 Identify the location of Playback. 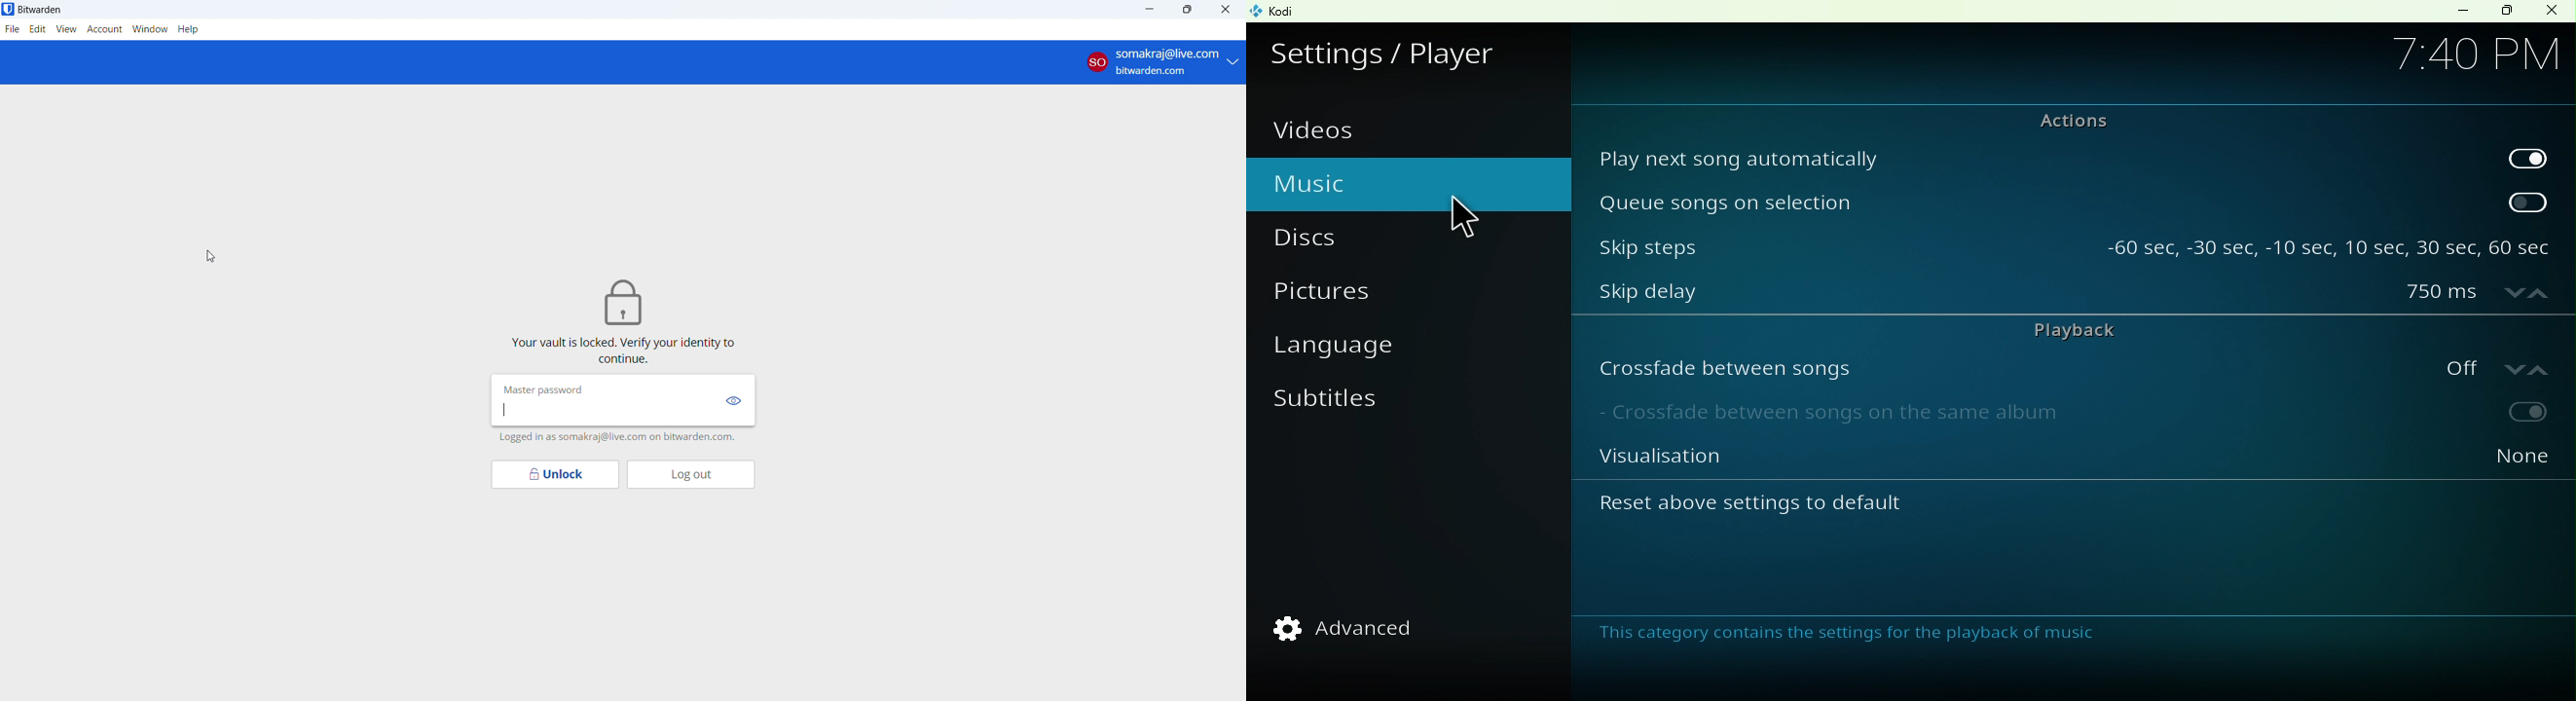
(2070, 328).